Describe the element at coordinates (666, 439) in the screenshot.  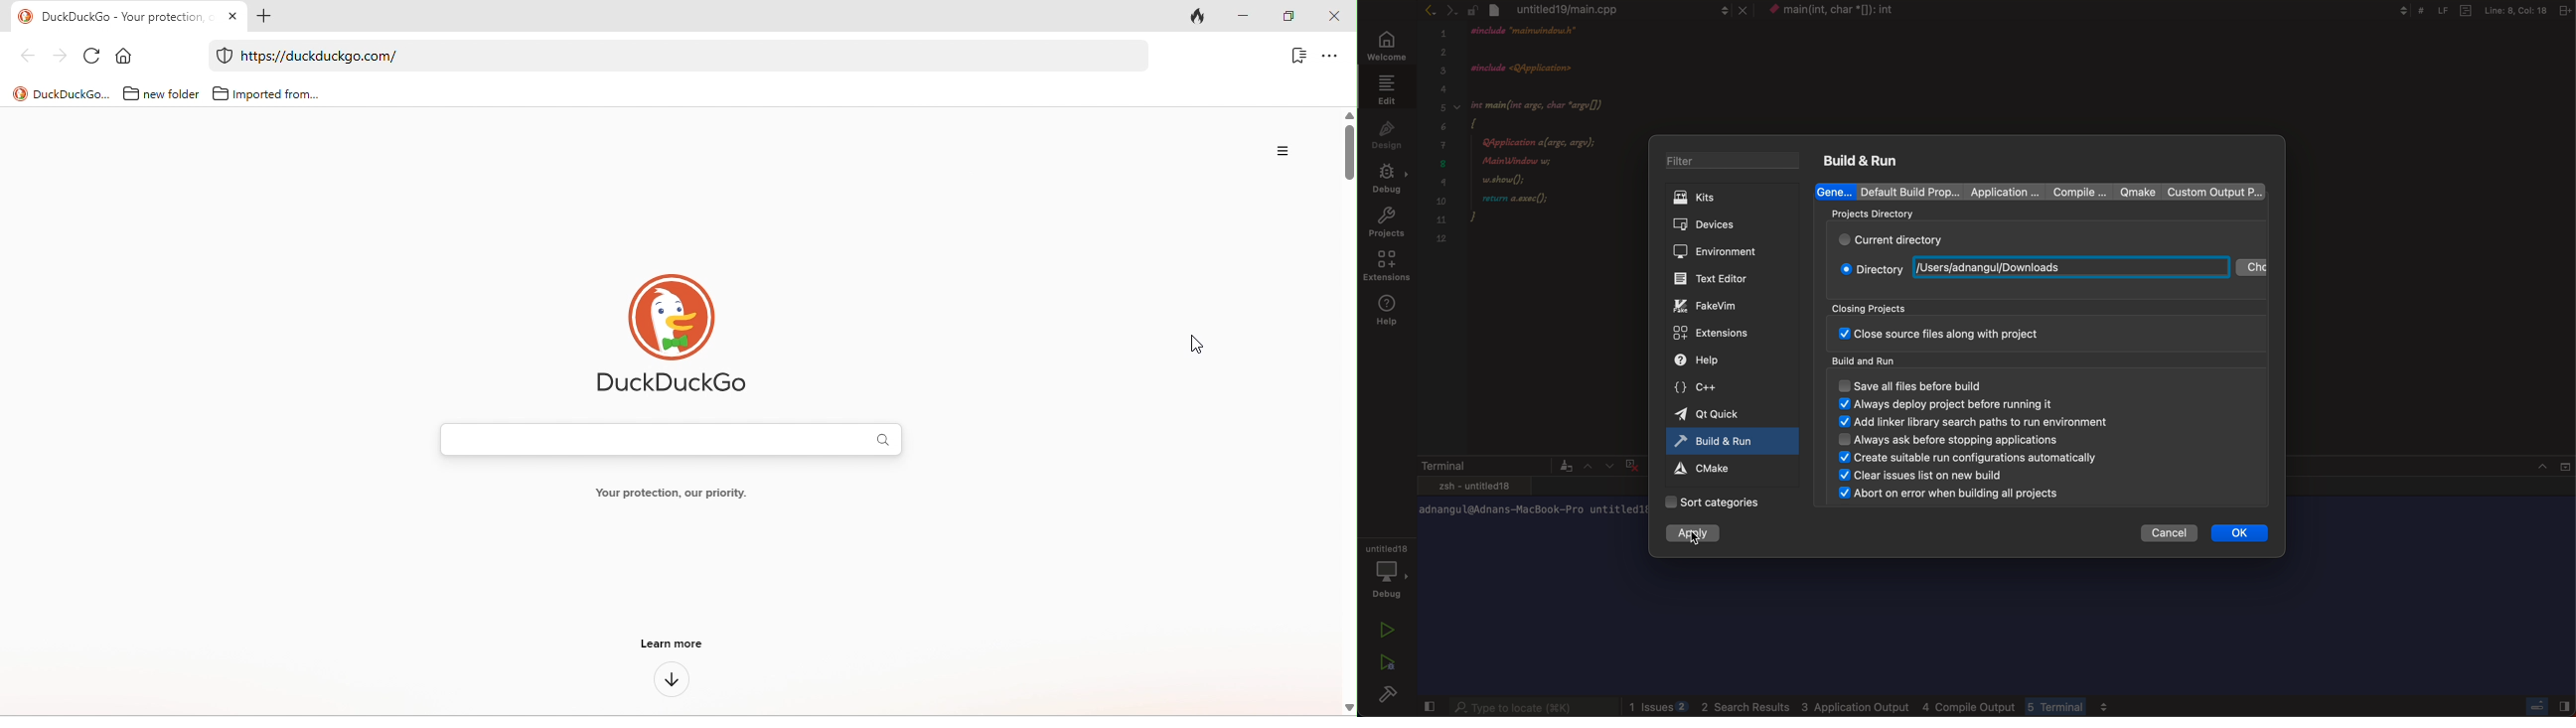
I see `search bar` at that location.